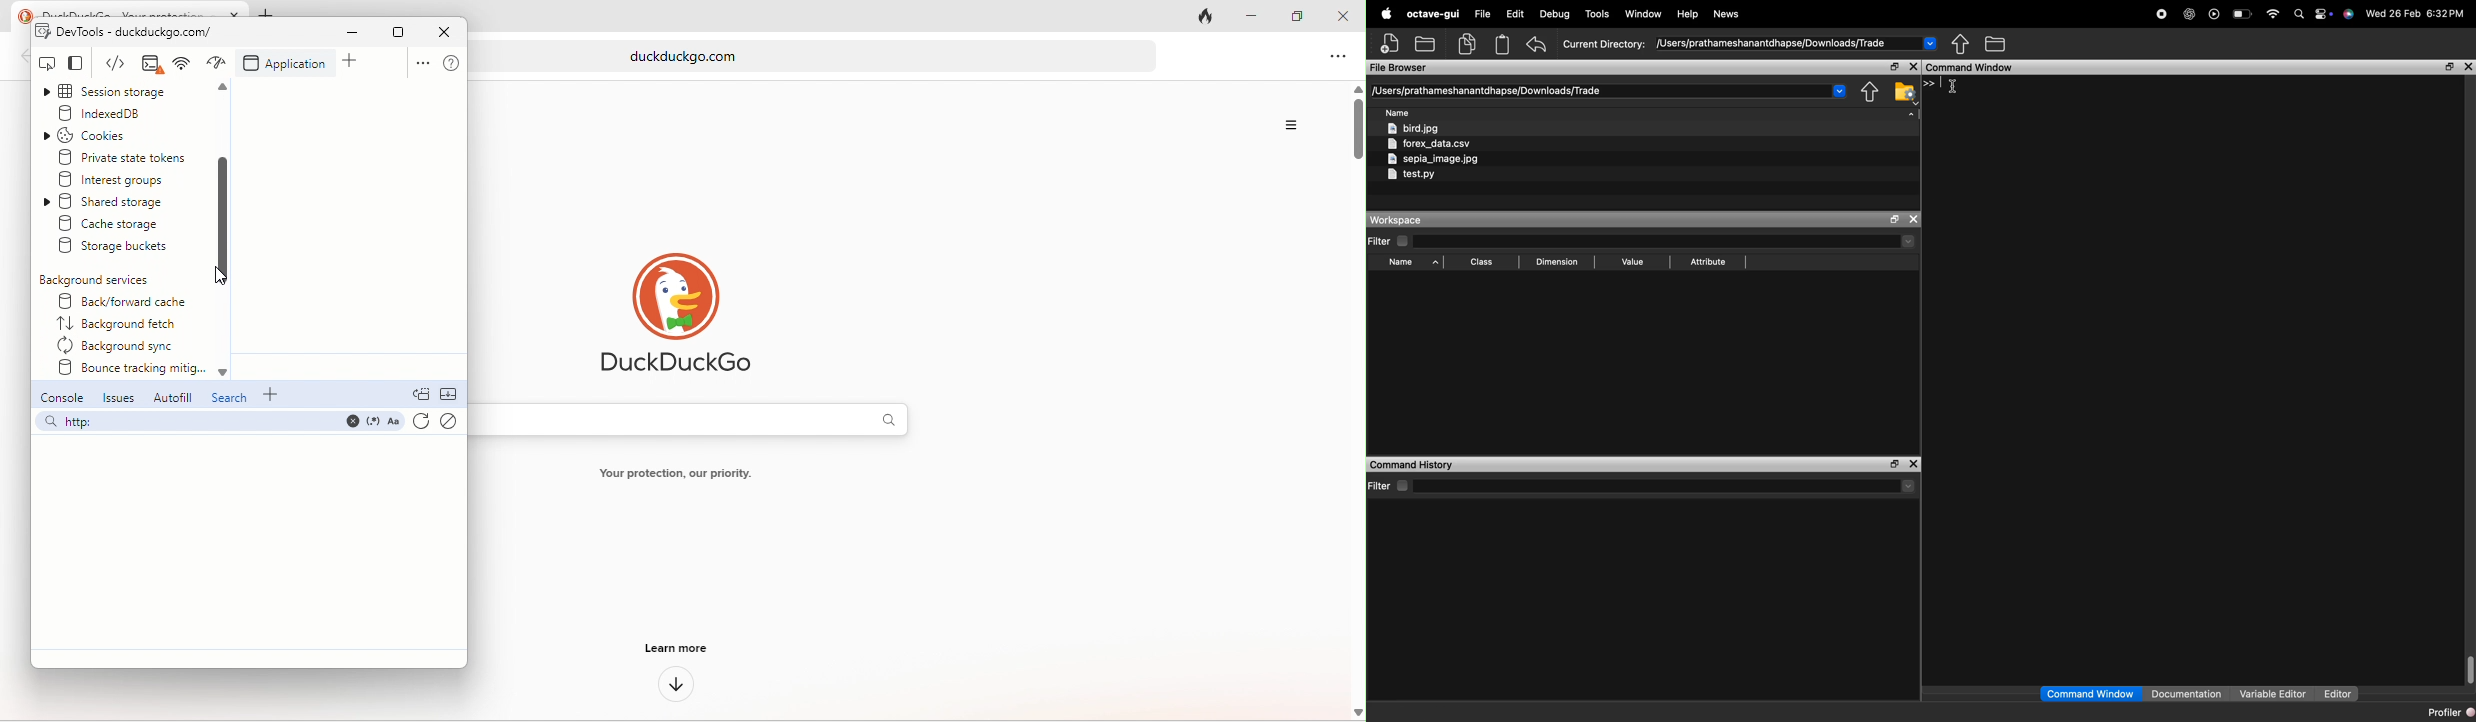 This screenshot has height=728, width=2492. I want to click on workspace, so click(1401, 220).